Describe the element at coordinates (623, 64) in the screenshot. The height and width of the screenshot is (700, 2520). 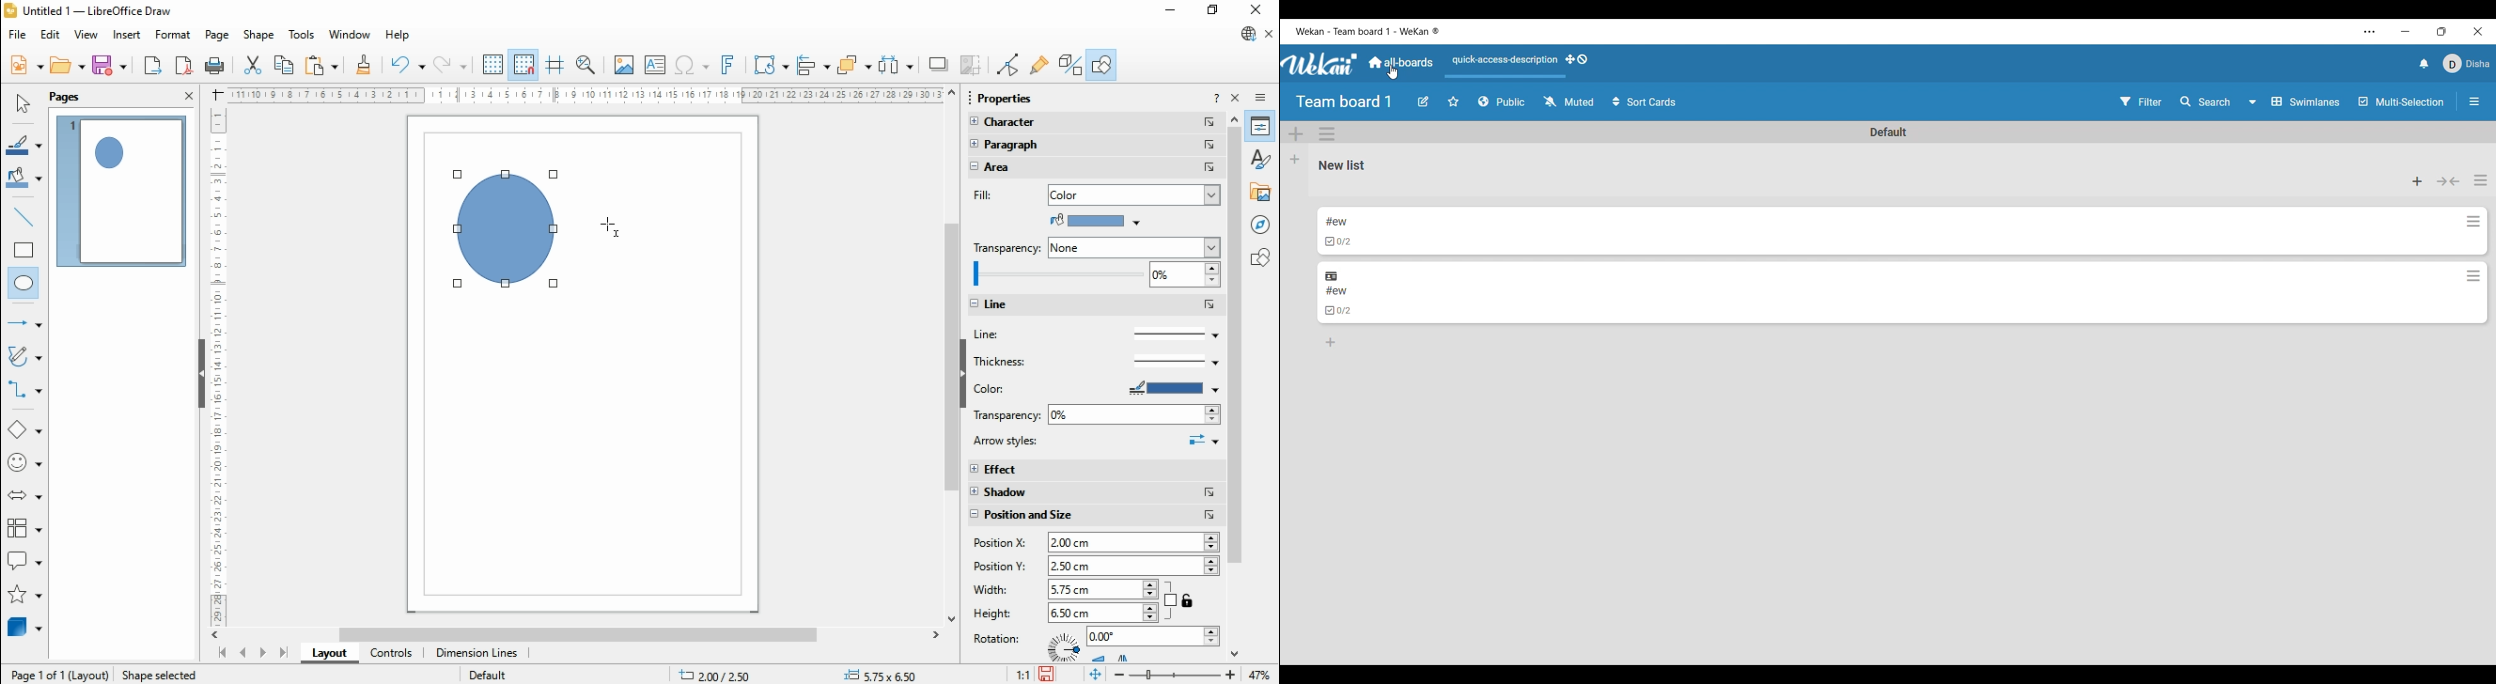
I see `insert image` at that location.